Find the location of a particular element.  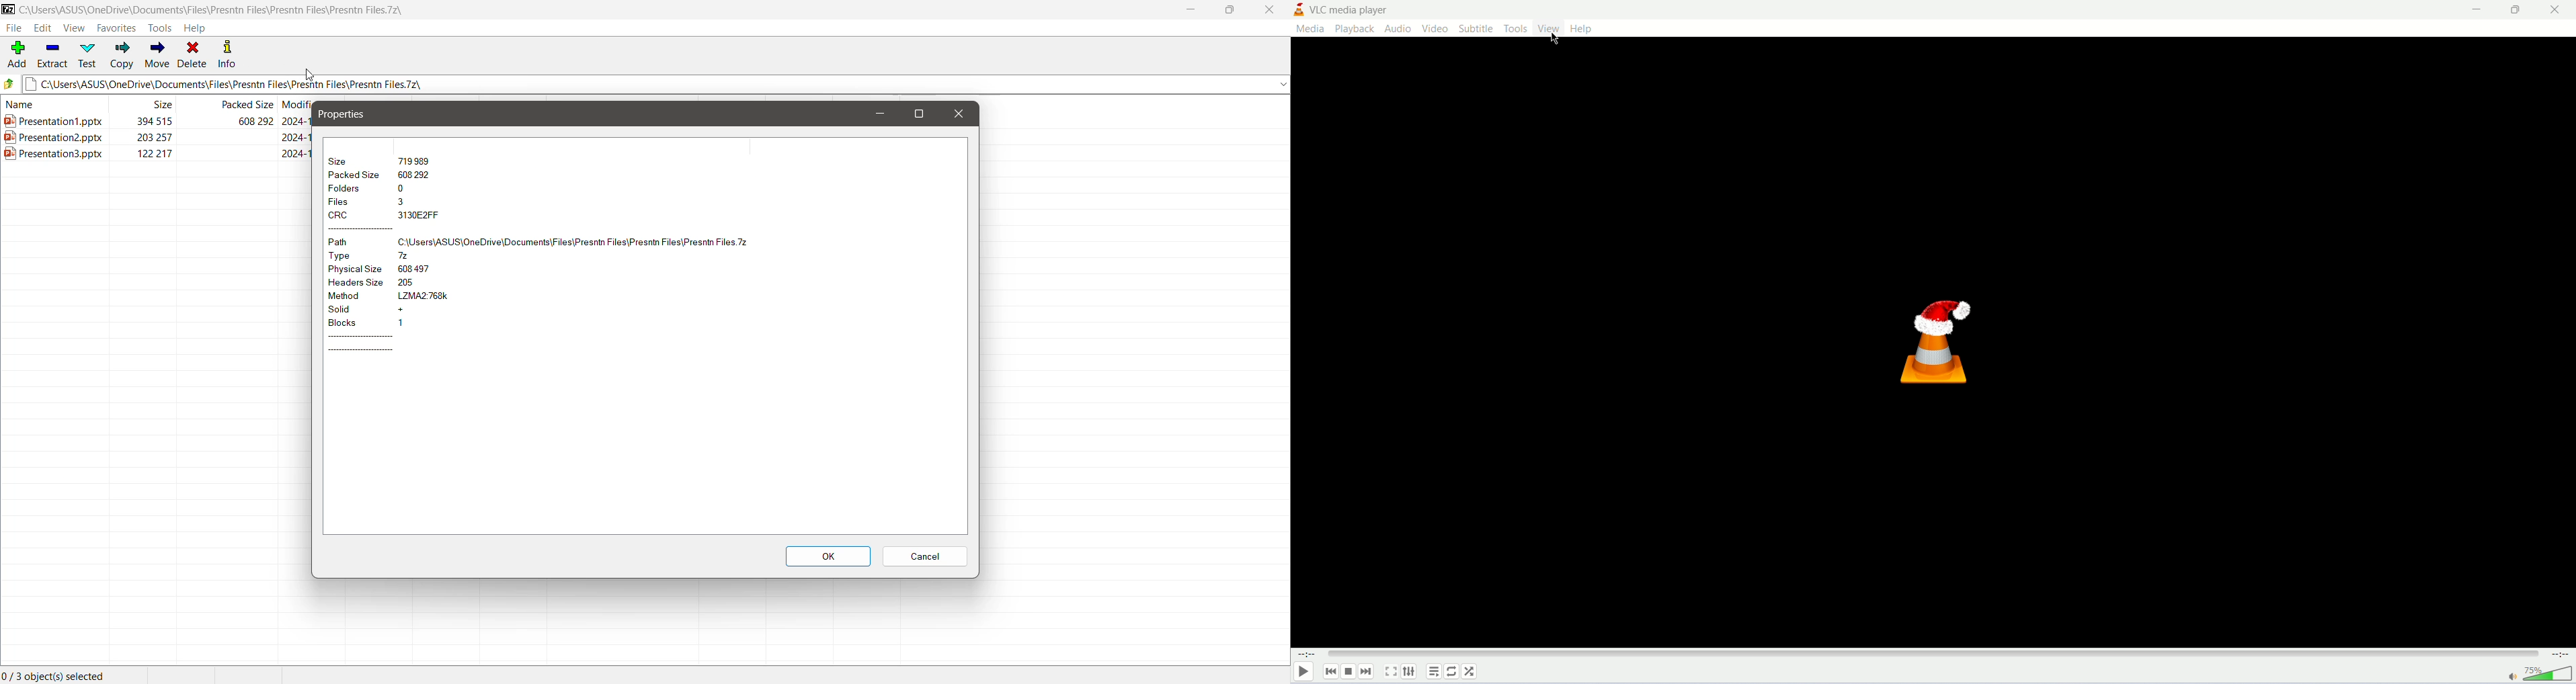

Close is located at coordinates (1269, 10).